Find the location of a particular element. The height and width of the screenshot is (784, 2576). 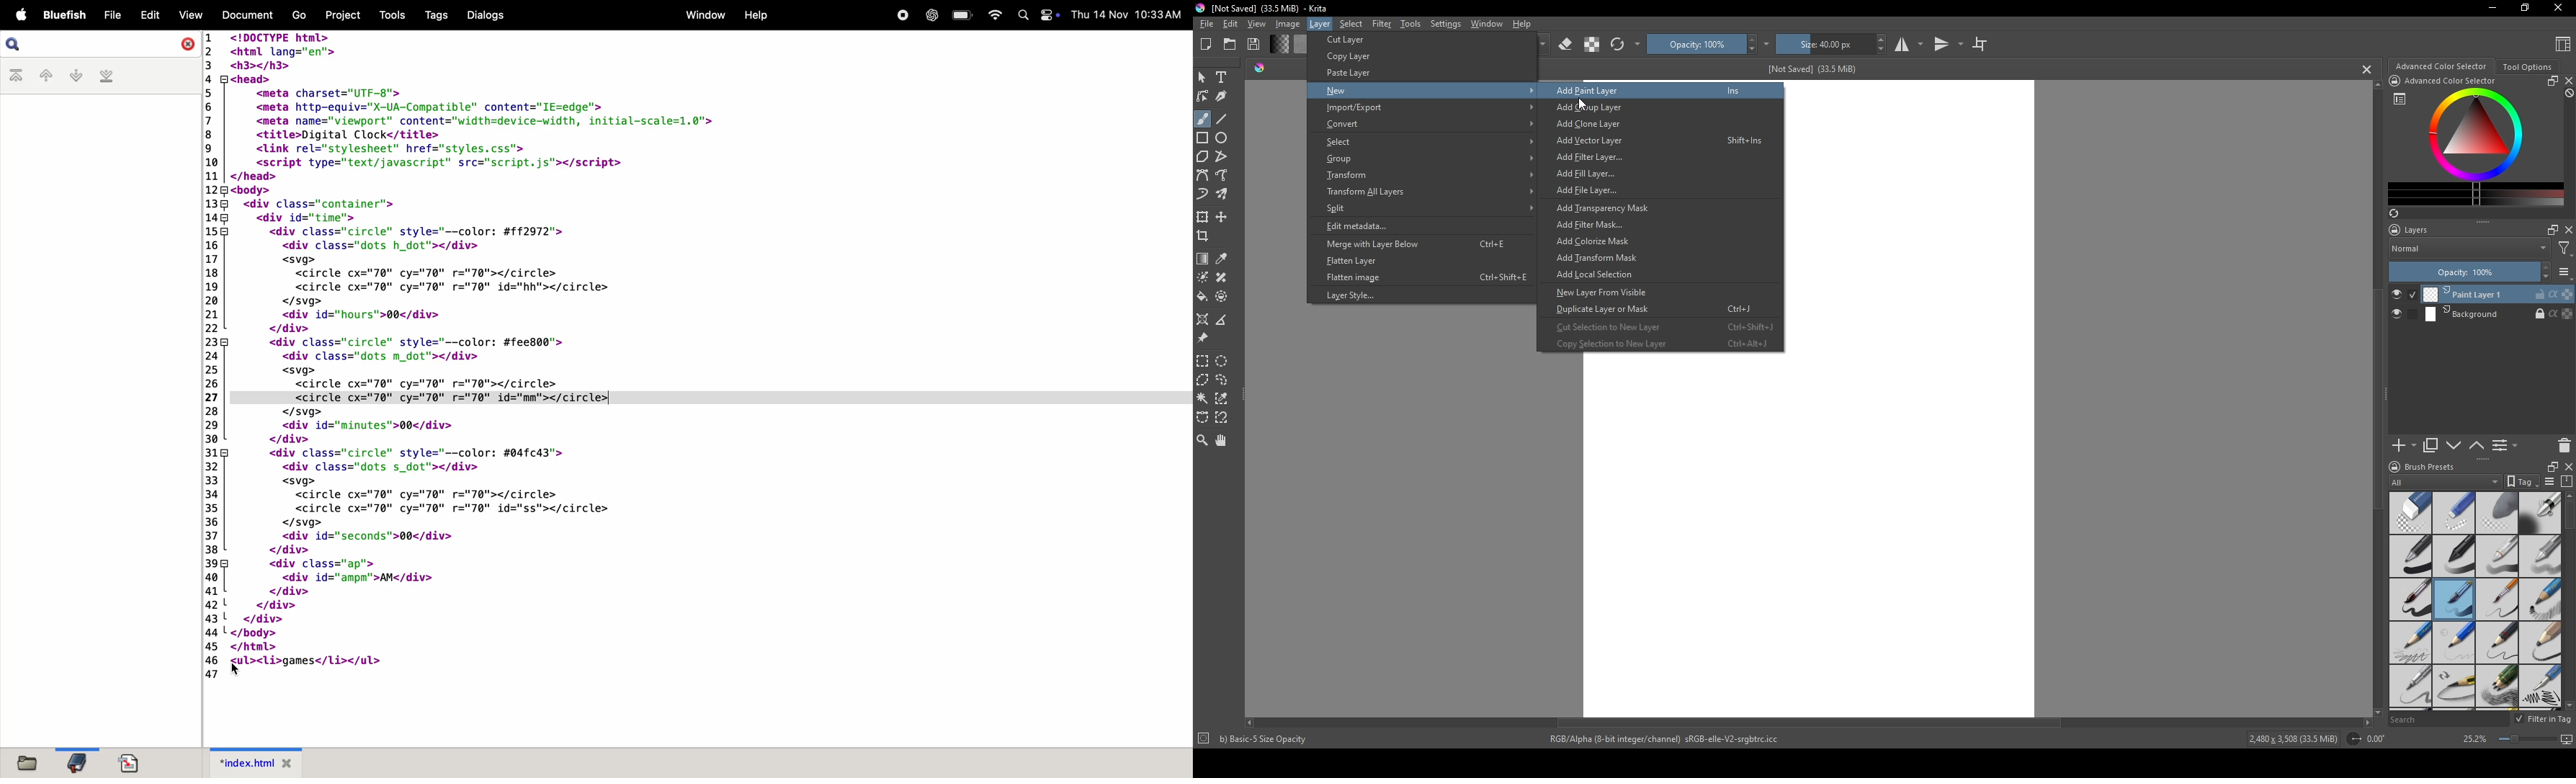

Help is located at coordinates (1523, 23).